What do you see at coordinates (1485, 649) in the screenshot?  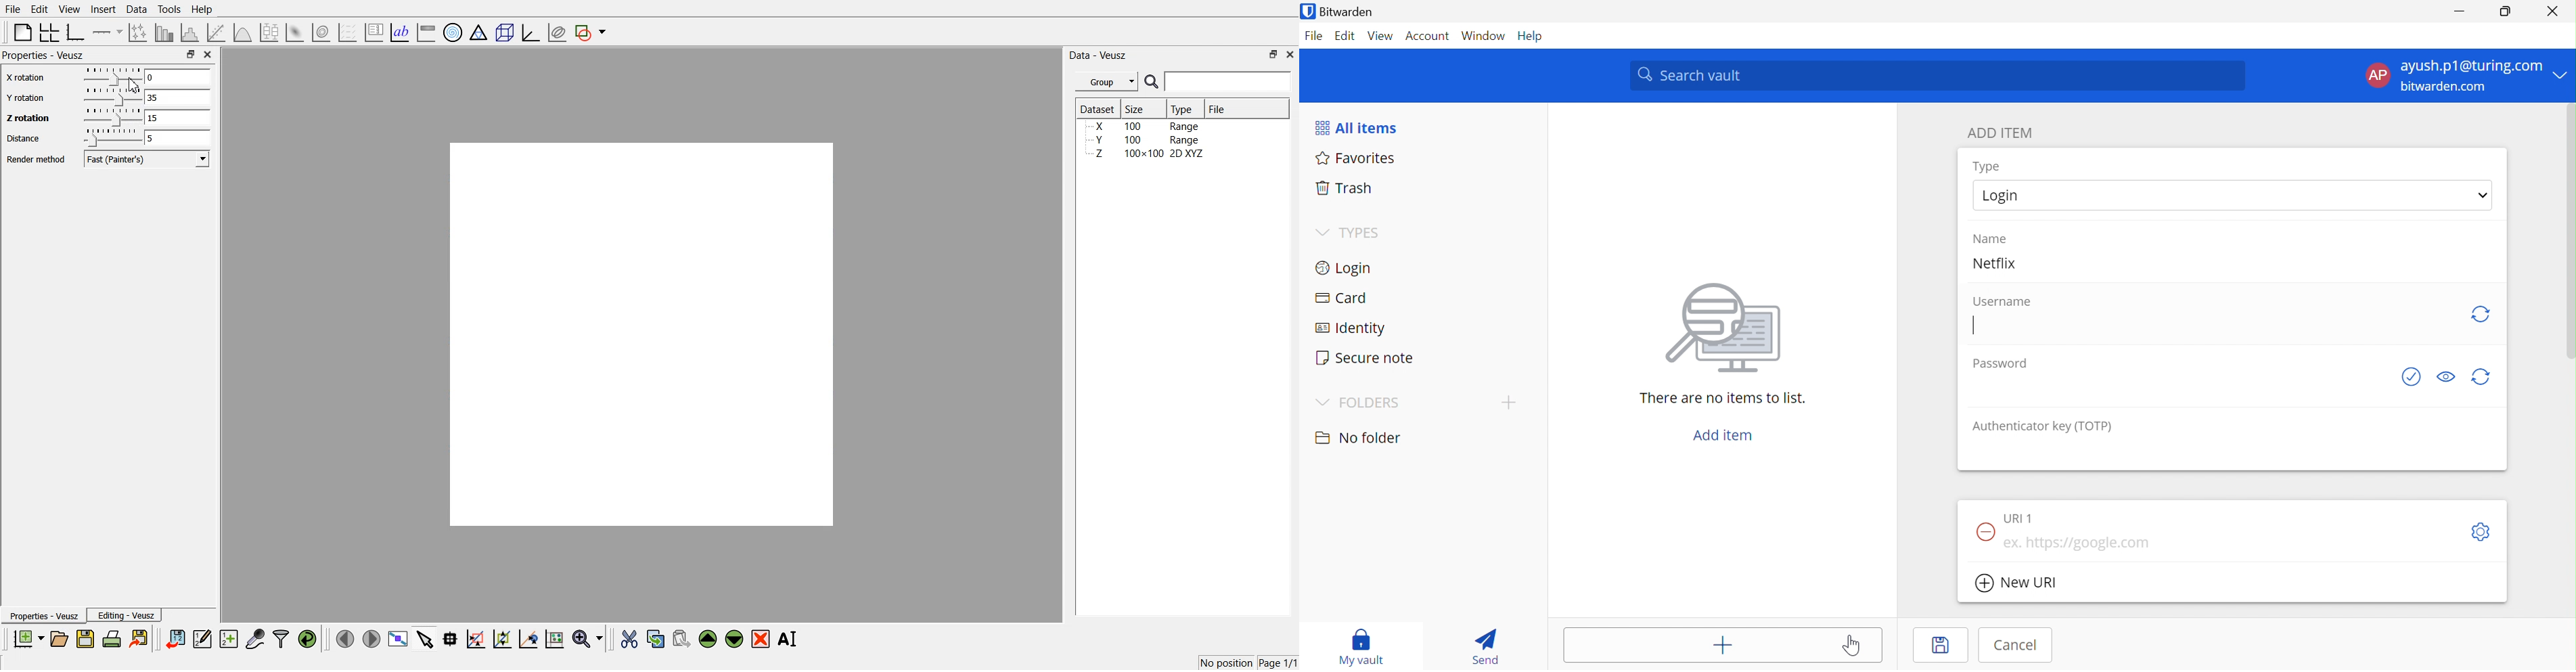 I see `Send` at bounding box center [1485, 649].